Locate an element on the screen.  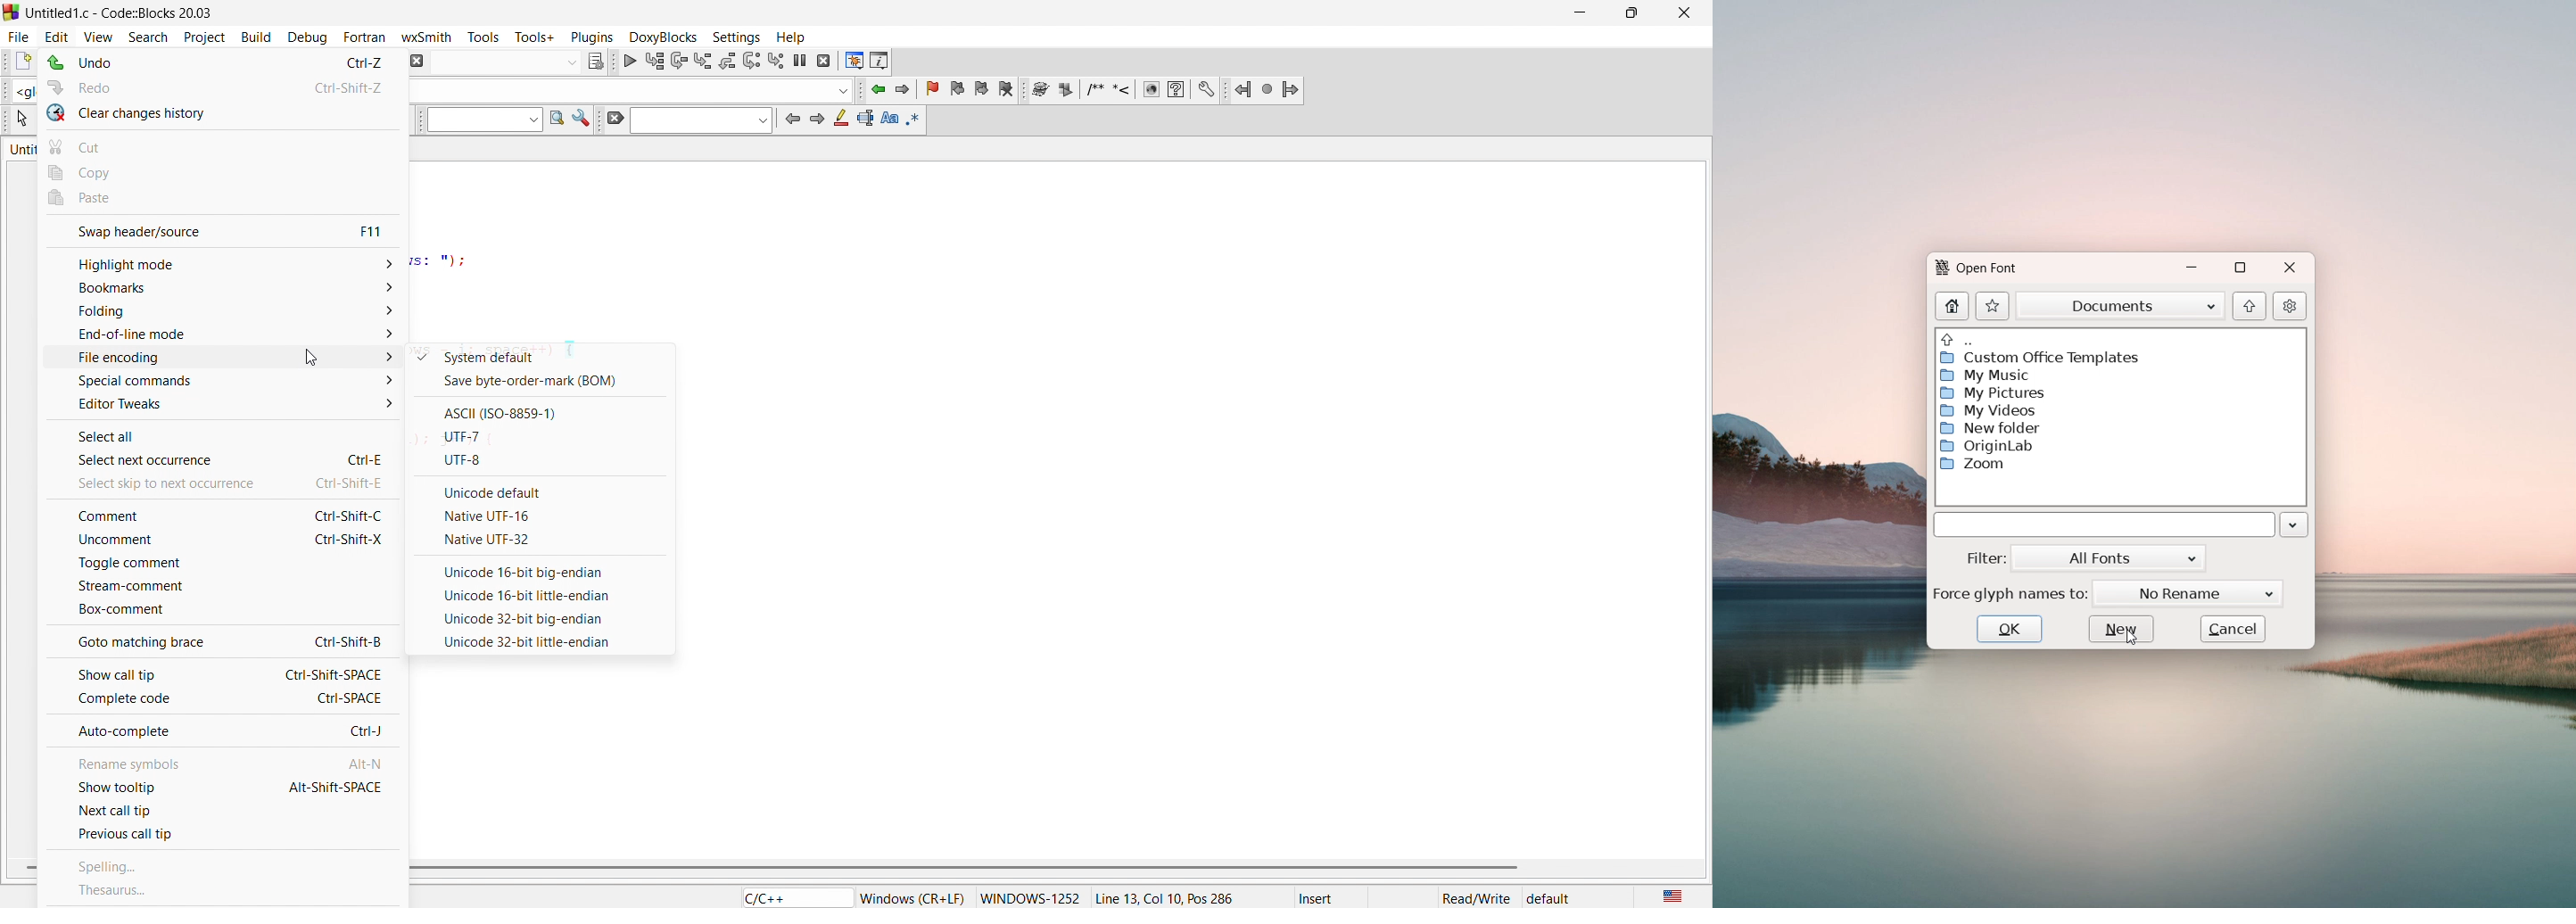
last jump is located at coordinates (1269, 91).